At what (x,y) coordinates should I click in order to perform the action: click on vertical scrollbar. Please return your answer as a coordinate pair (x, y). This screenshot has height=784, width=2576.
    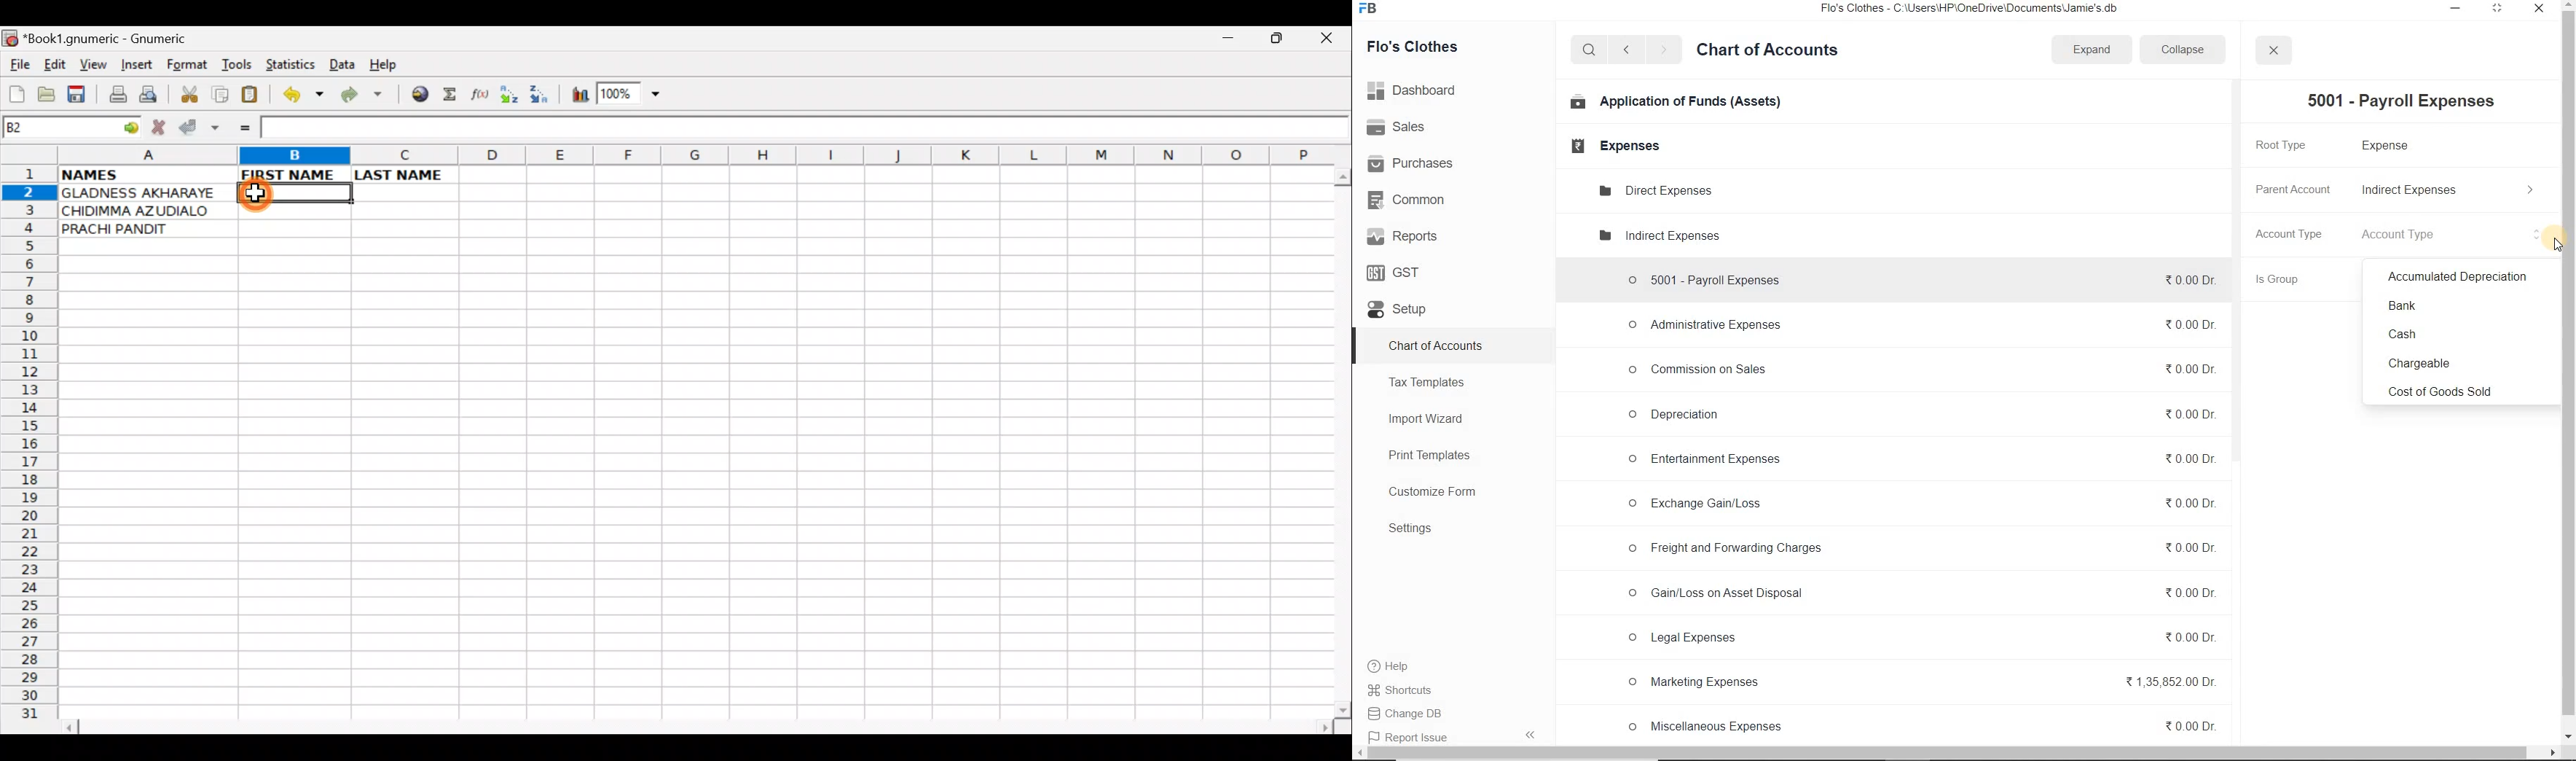
    Looking at the image, I should click on (2569, 363).